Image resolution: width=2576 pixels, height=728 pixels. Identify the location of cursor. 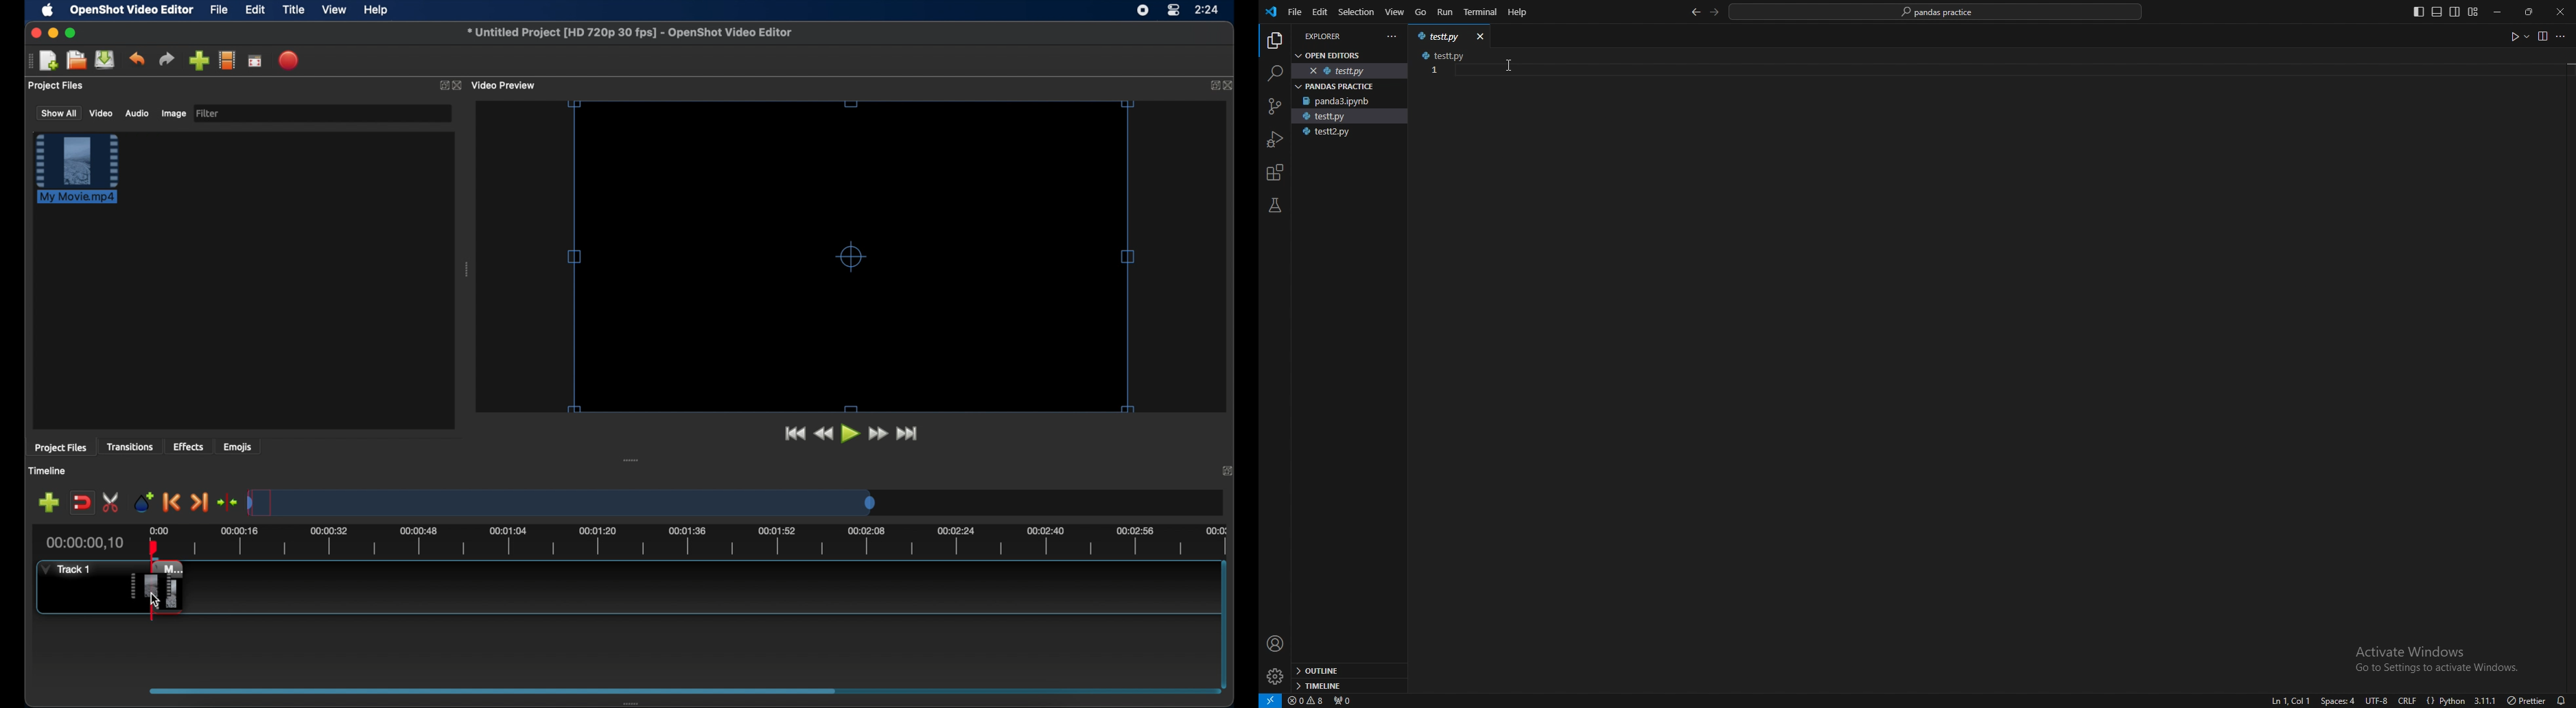
(1515, 66).